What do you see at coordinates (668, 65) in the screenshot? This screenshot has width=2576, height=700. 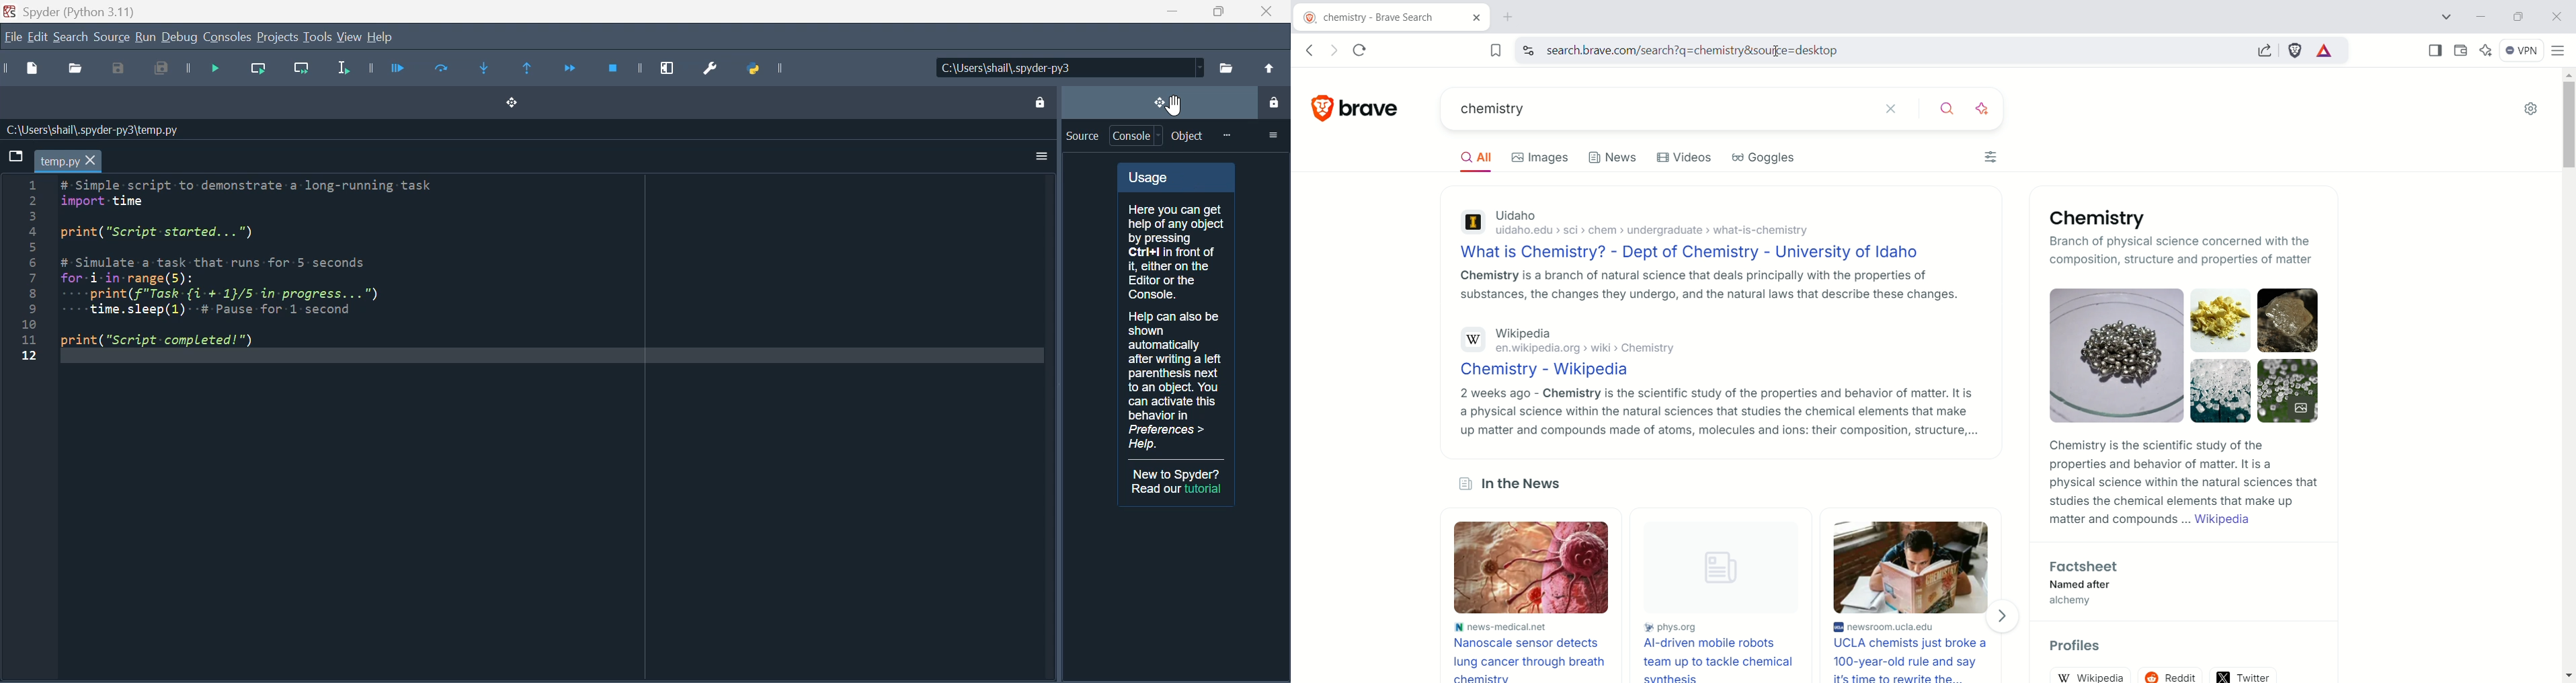 I see `Maximise current window` at bounding box center [668, 65].